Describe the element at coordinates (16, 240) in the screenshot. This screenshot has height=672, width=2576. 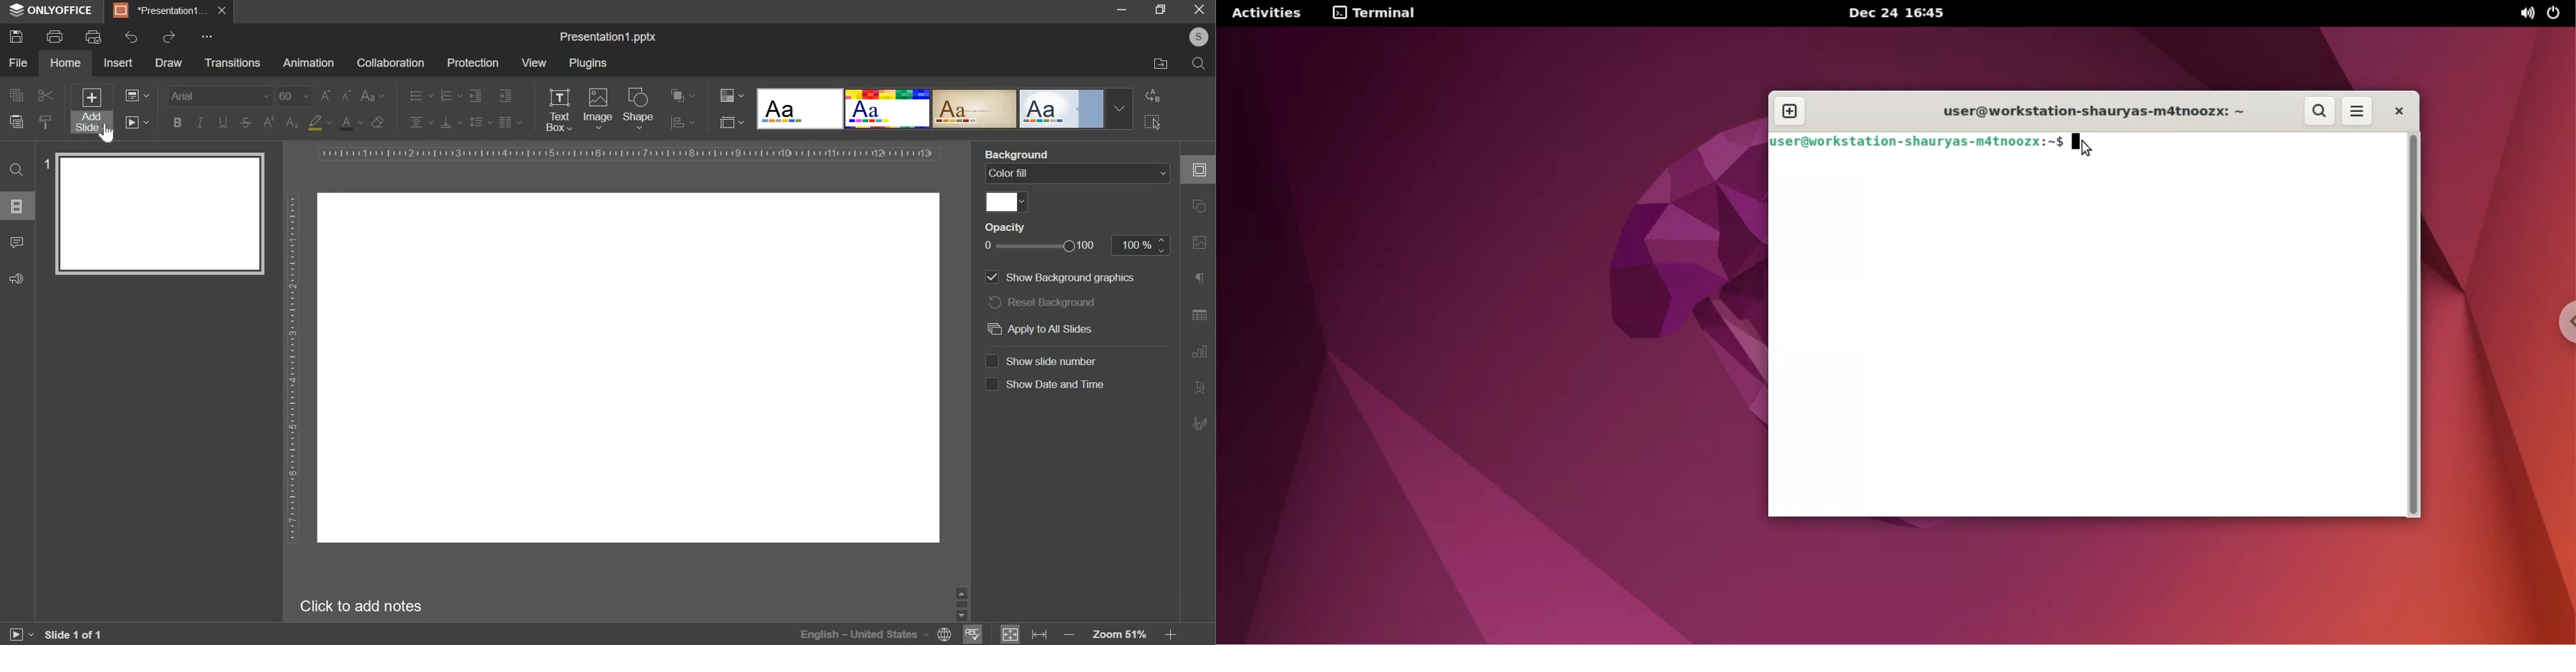
I see `comment` at that location.